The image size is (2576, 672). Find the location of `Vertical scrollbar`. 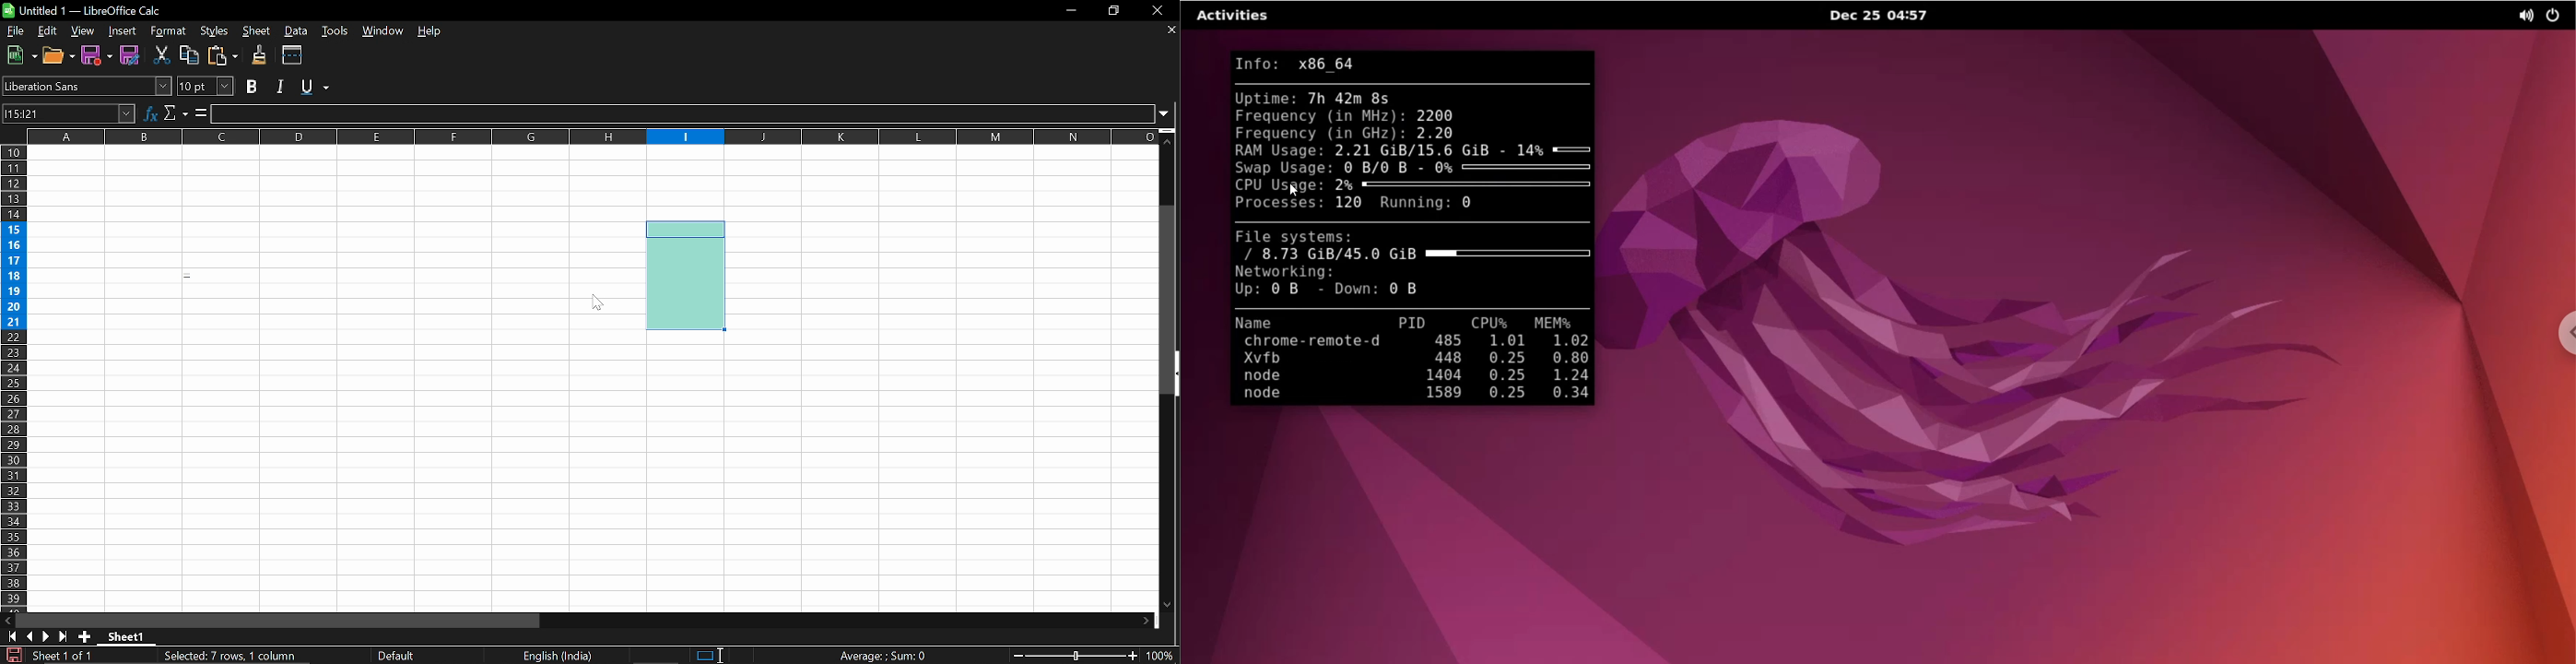

Vertical scrollbar is located at coordinates (1170, 302).